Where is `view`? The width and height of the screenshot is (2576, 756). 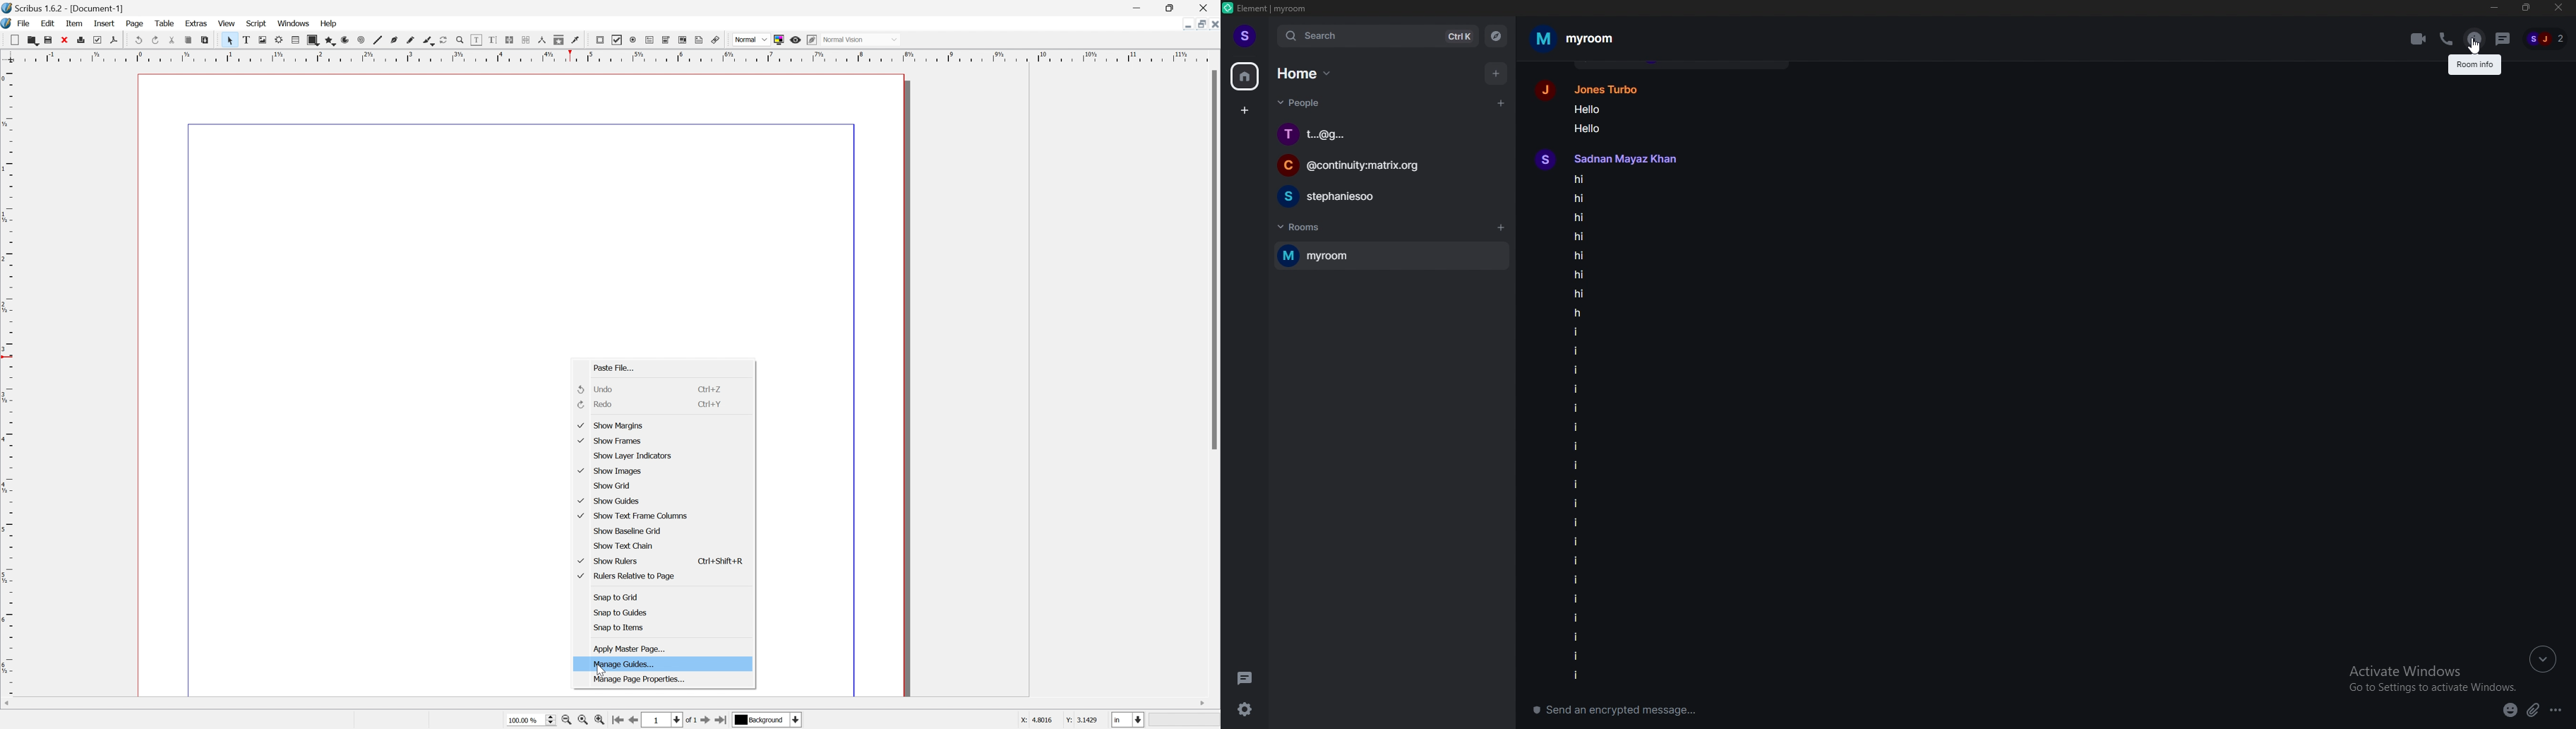 view is located at coordinates (228, 24).